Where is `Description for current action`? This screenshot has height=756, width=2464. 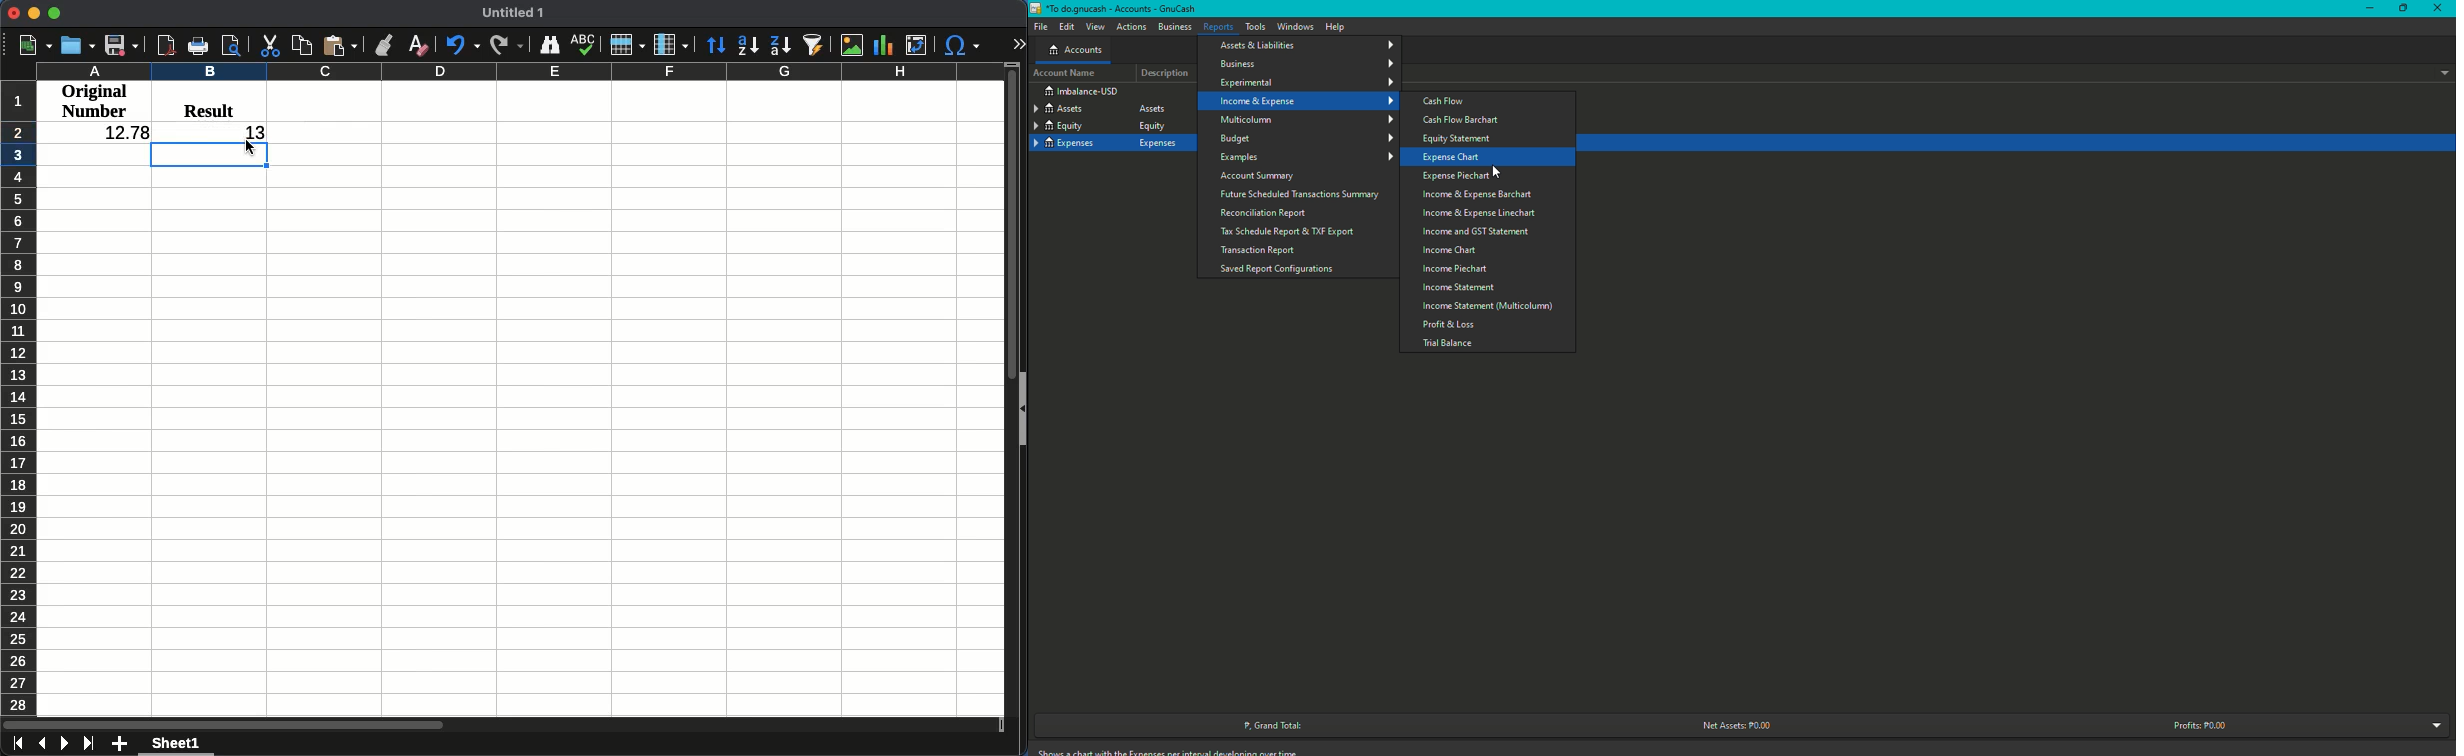 Description for current action is located at coordinates (1169, 751).